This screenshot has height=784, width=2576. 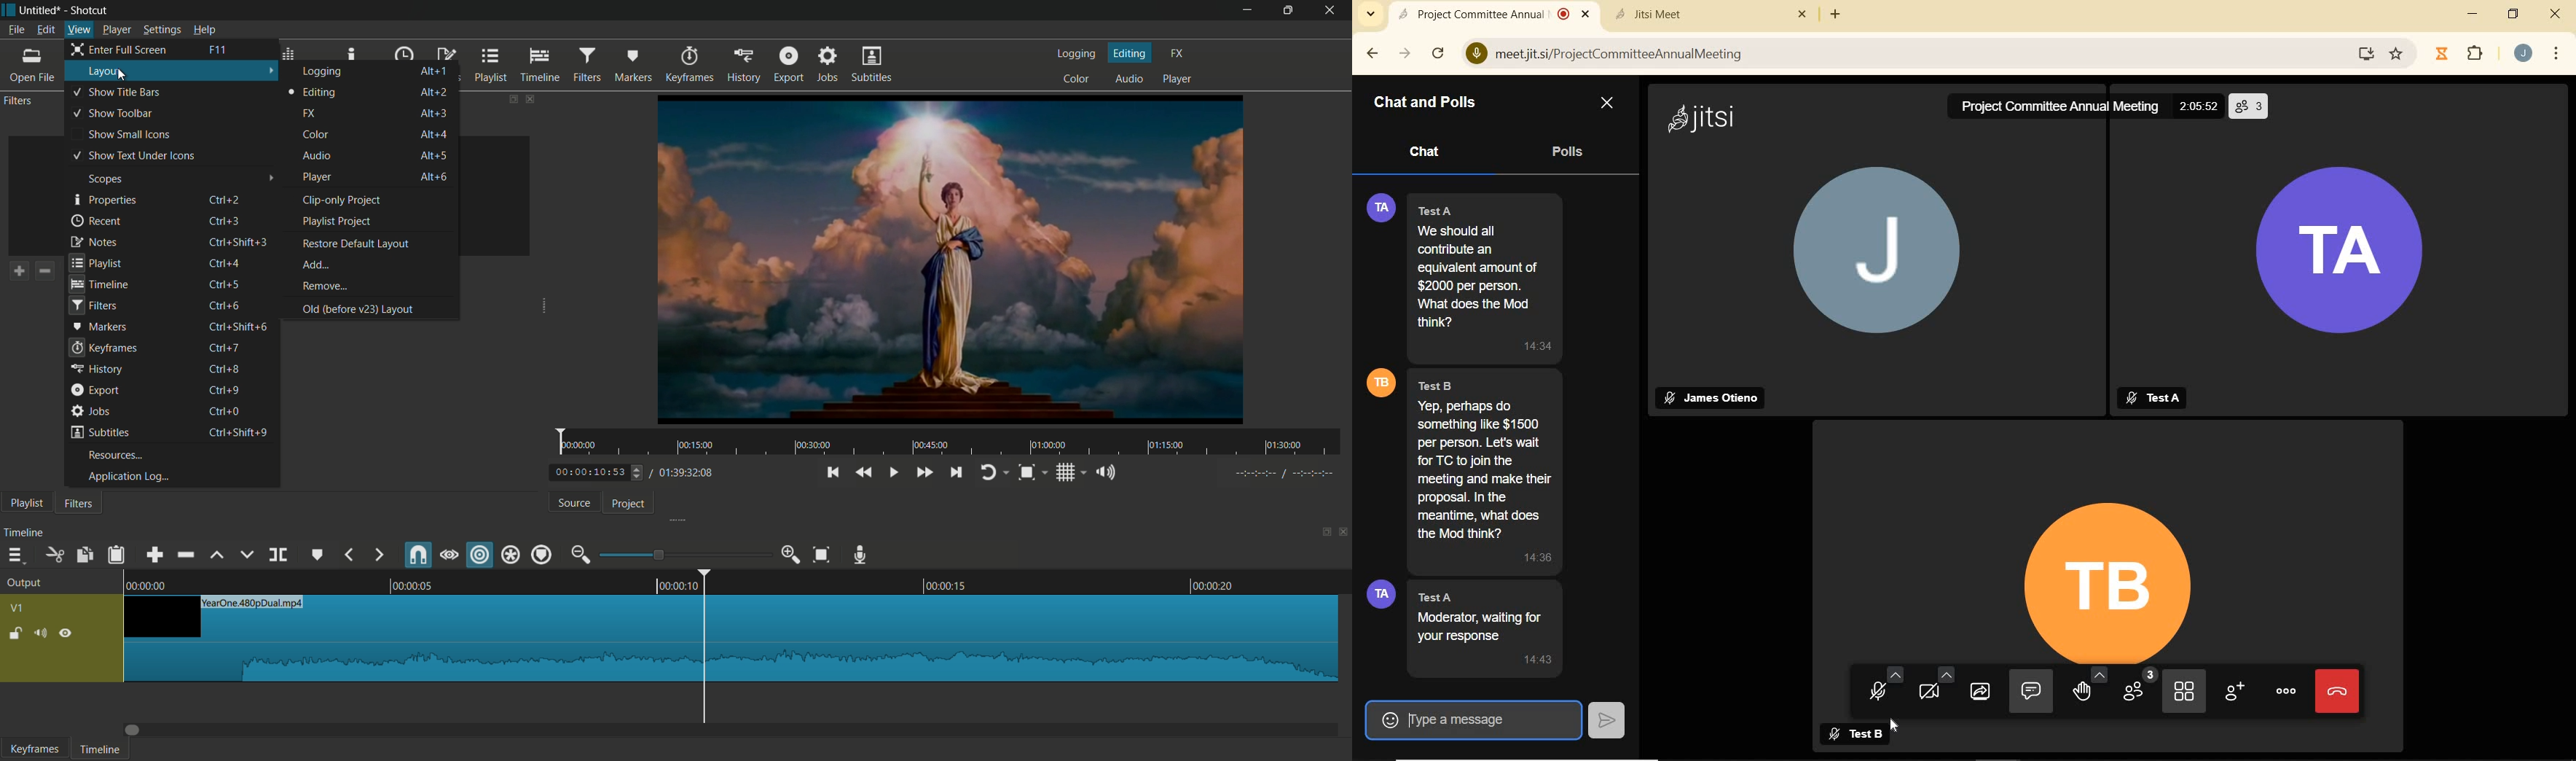 What do you see at coordinates (238, 326) in the screenshot?
I see `keyboard shortcut` at bounding box center [238, 326].